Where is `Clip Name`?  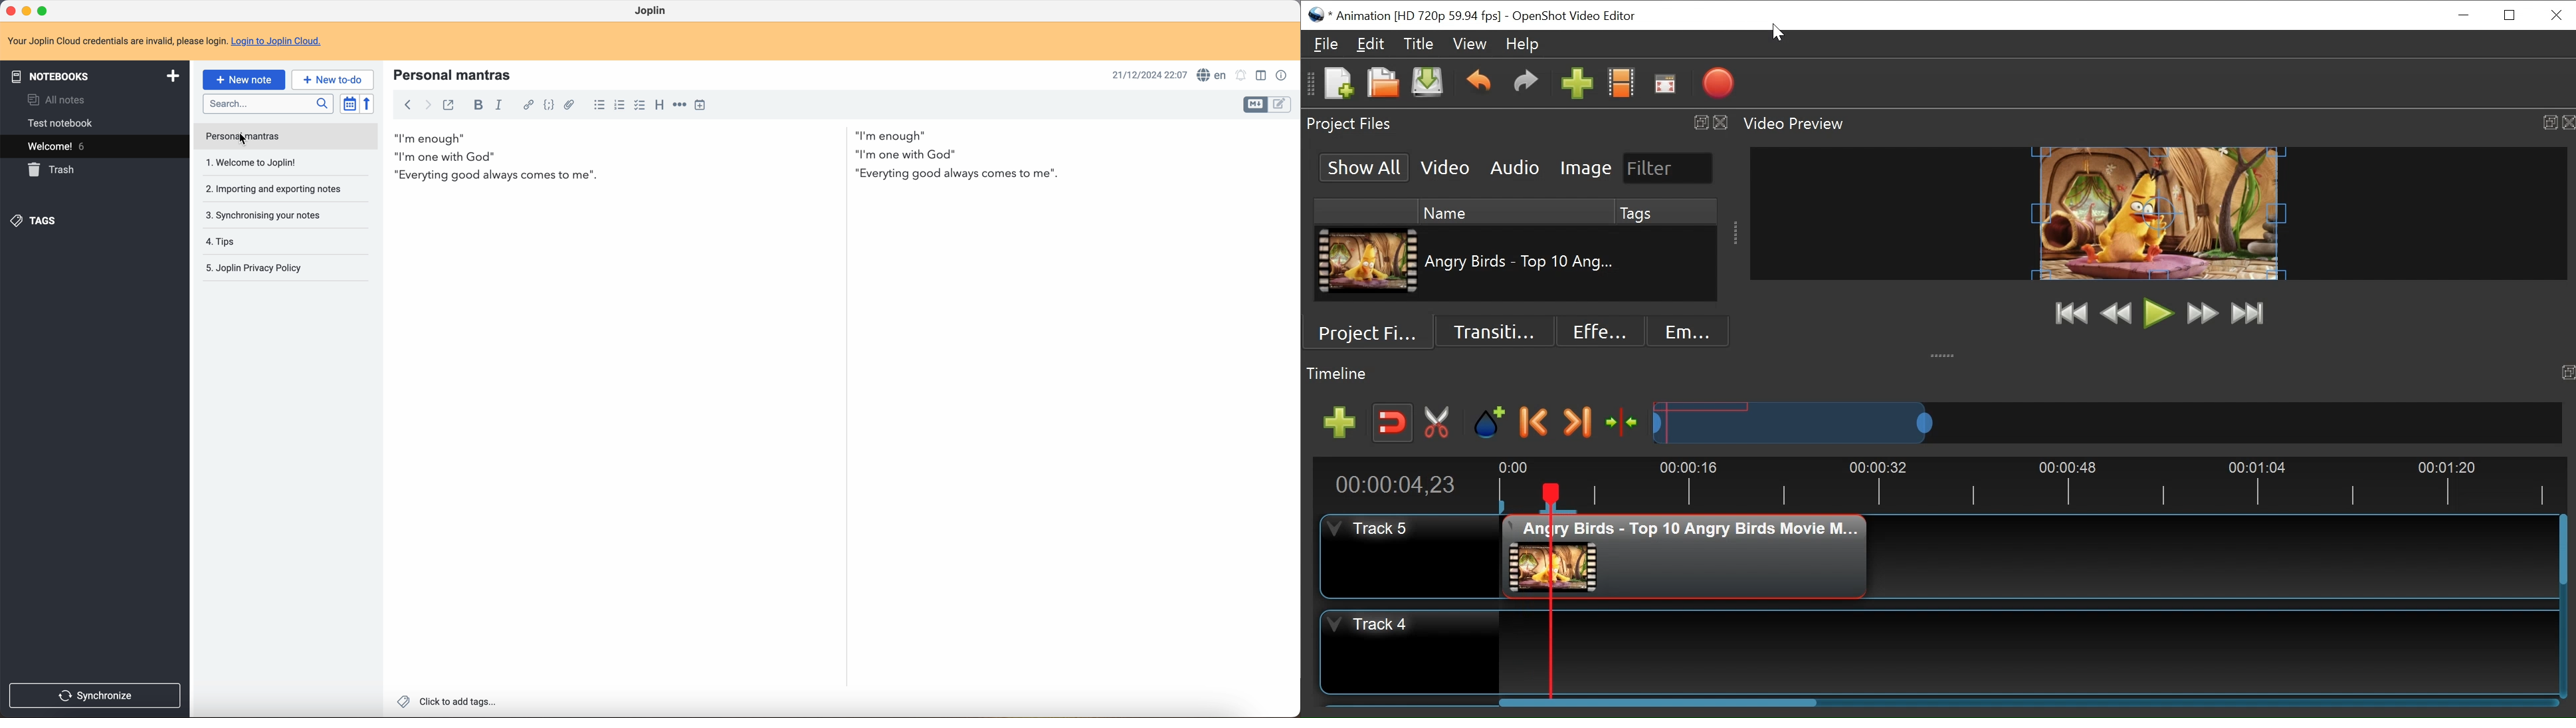
Clip Name is located at coordinates (1522, 263).